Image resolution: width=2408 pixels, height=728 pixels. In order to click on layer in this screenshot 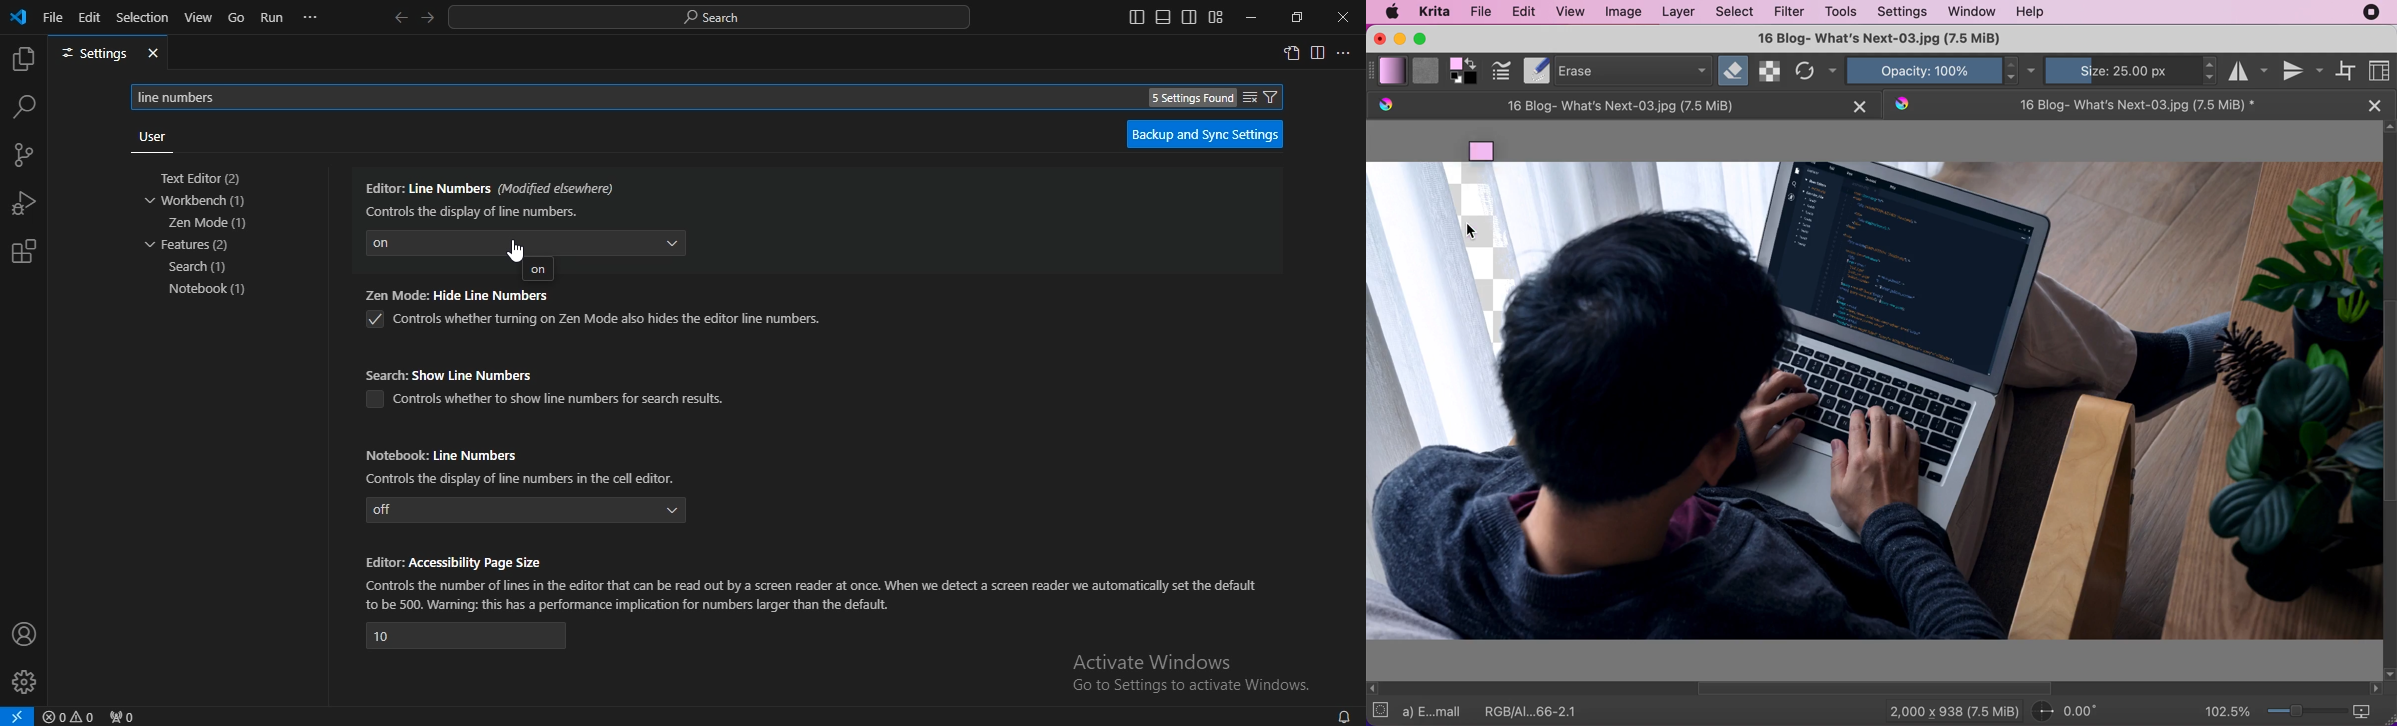, I will do `click(1680, 13)`.